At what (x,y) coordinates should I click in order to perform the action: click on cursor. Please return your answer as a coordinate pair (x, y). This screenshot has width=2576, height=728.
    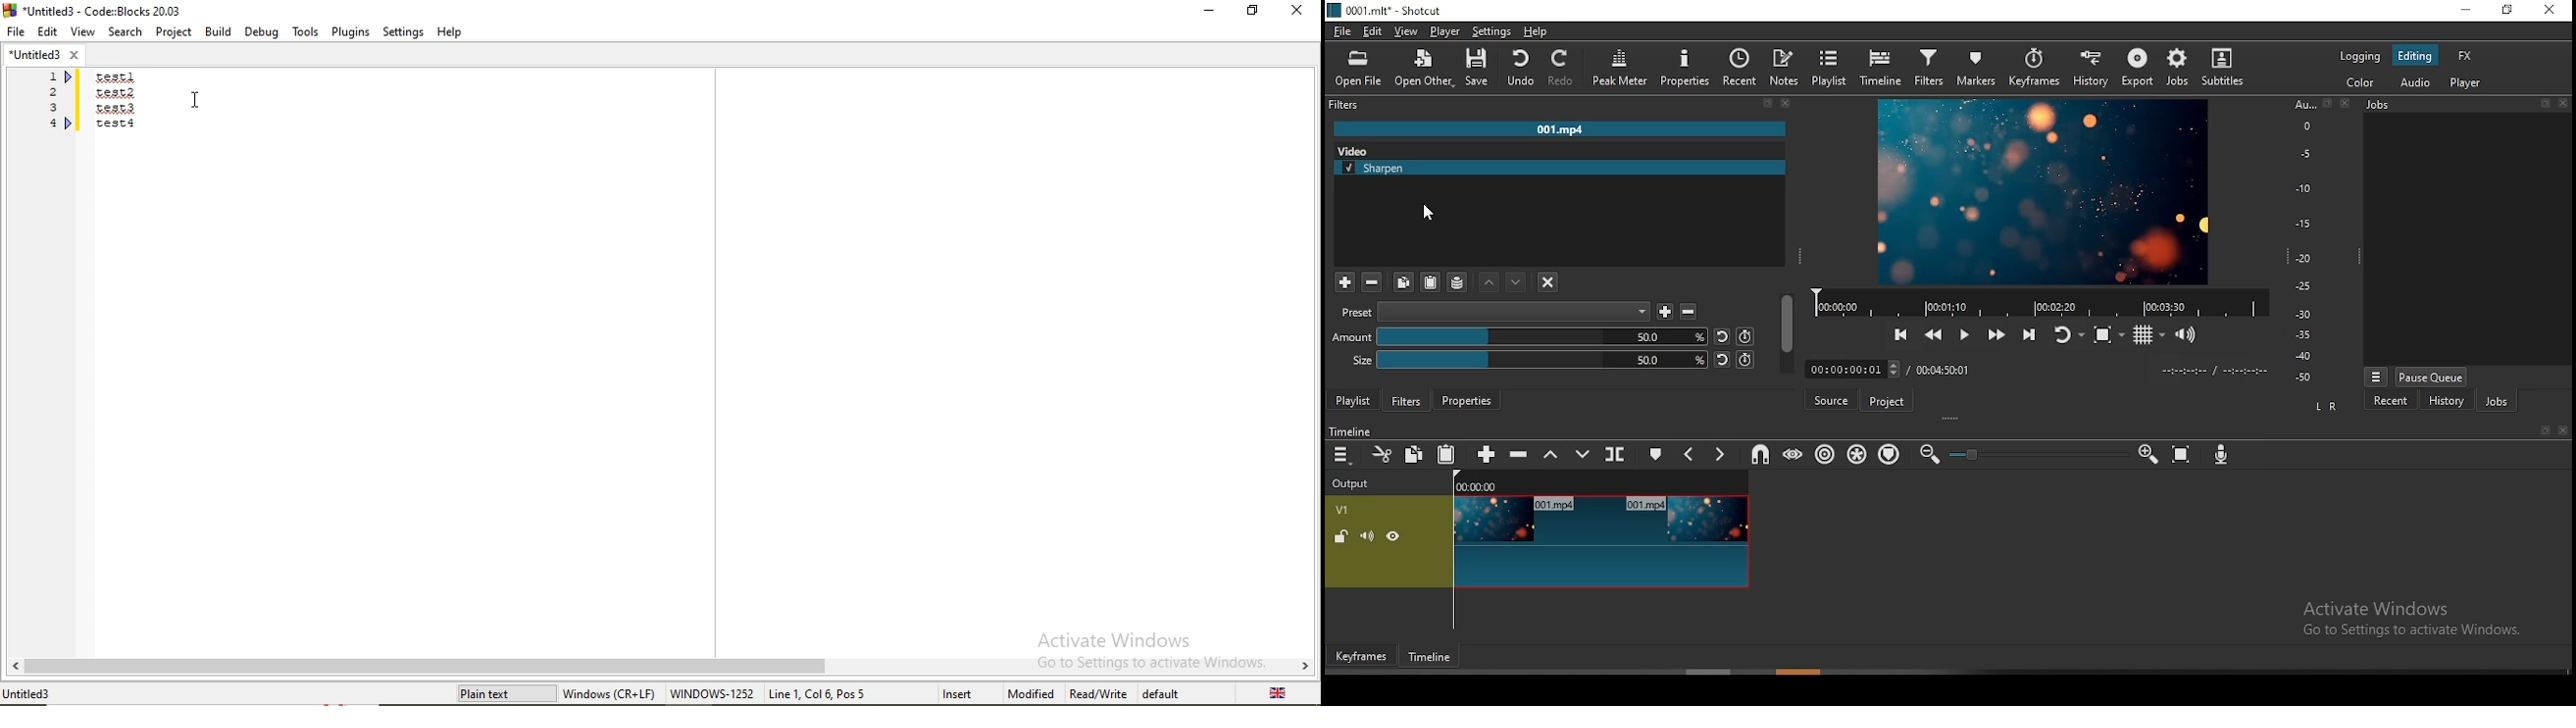
    Looking at the image, I should click on (197, 103).